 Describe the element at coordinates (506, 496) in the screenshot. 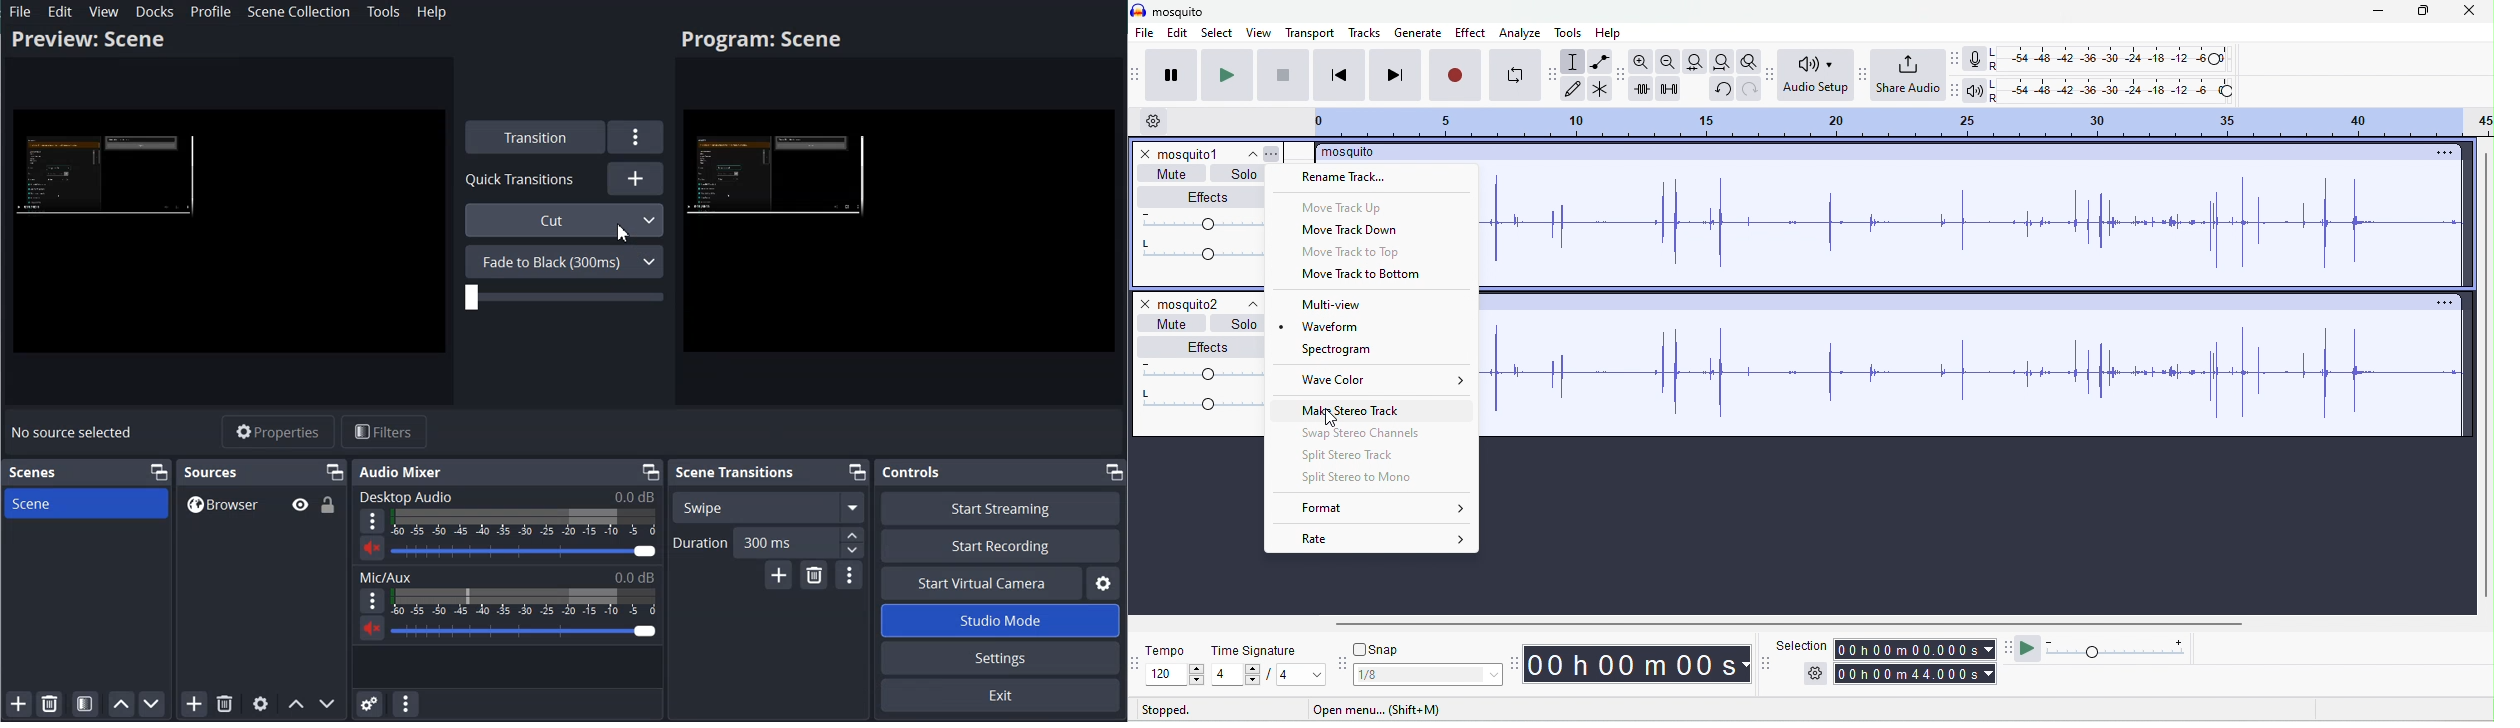

I see `Text` at that location.